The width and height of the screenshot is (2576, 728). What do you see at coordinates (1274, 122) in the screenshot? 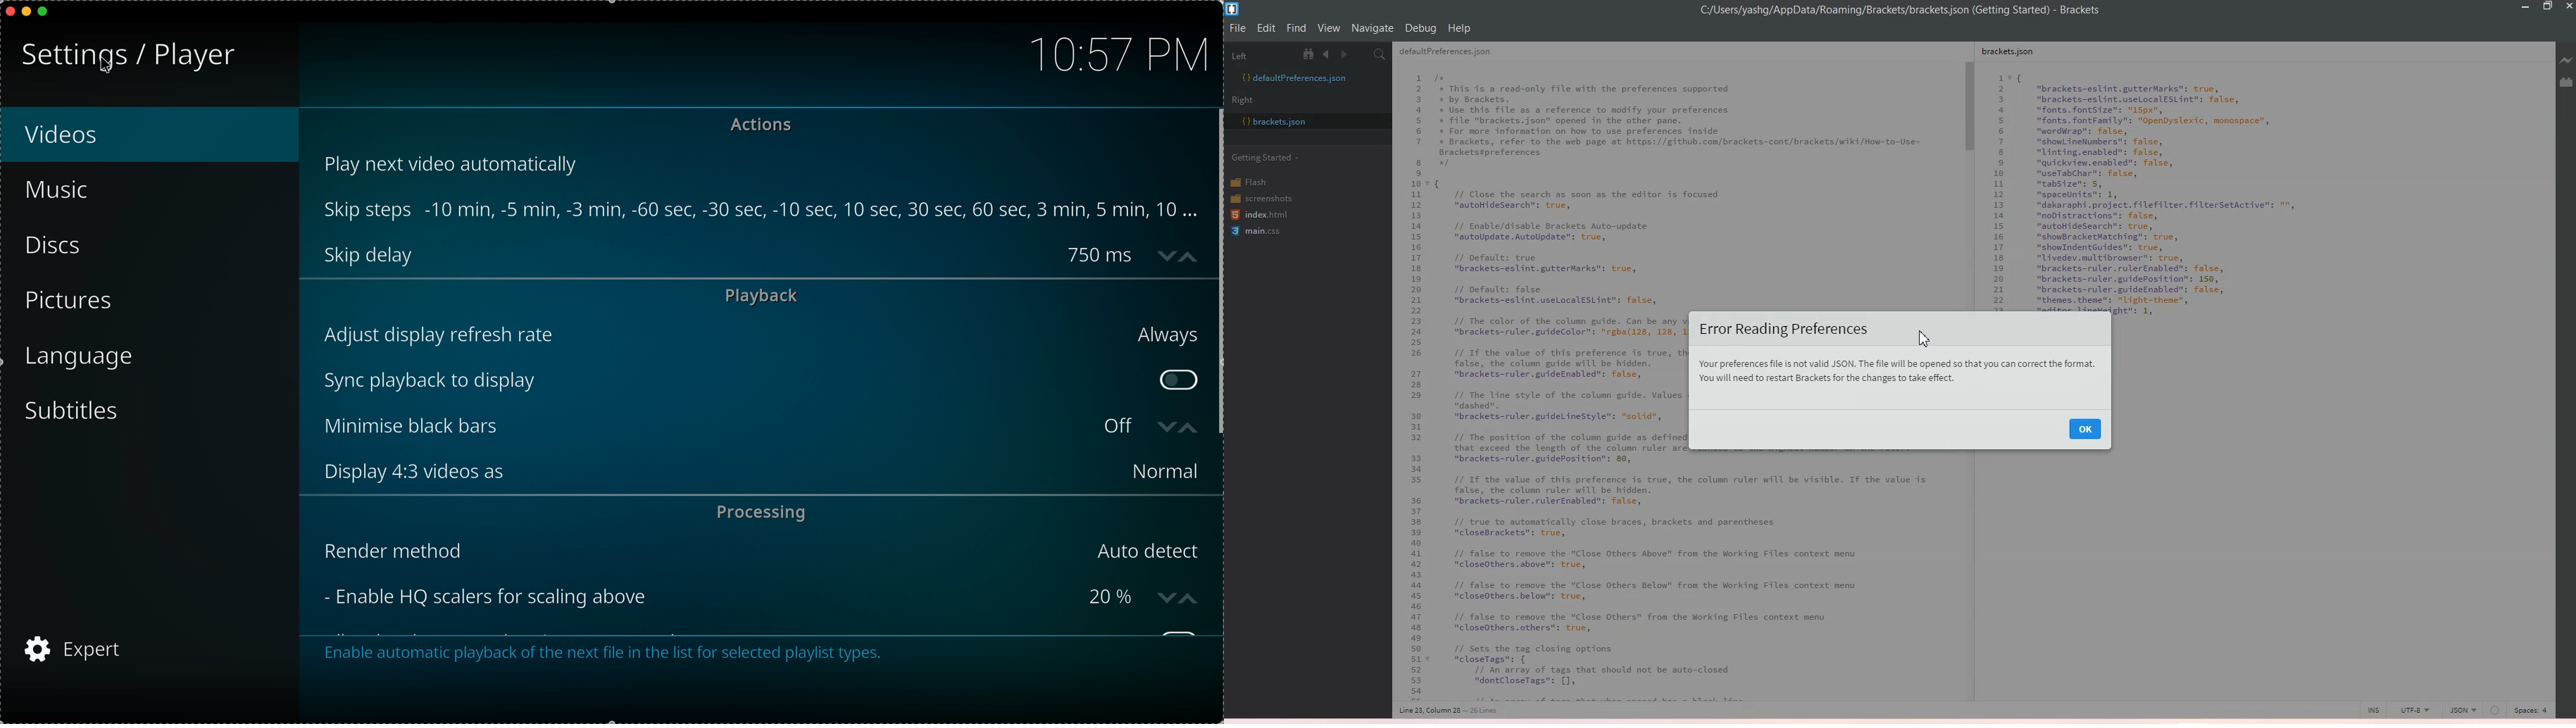
I see `Bracket.json` at bounding box center [1274, 122].